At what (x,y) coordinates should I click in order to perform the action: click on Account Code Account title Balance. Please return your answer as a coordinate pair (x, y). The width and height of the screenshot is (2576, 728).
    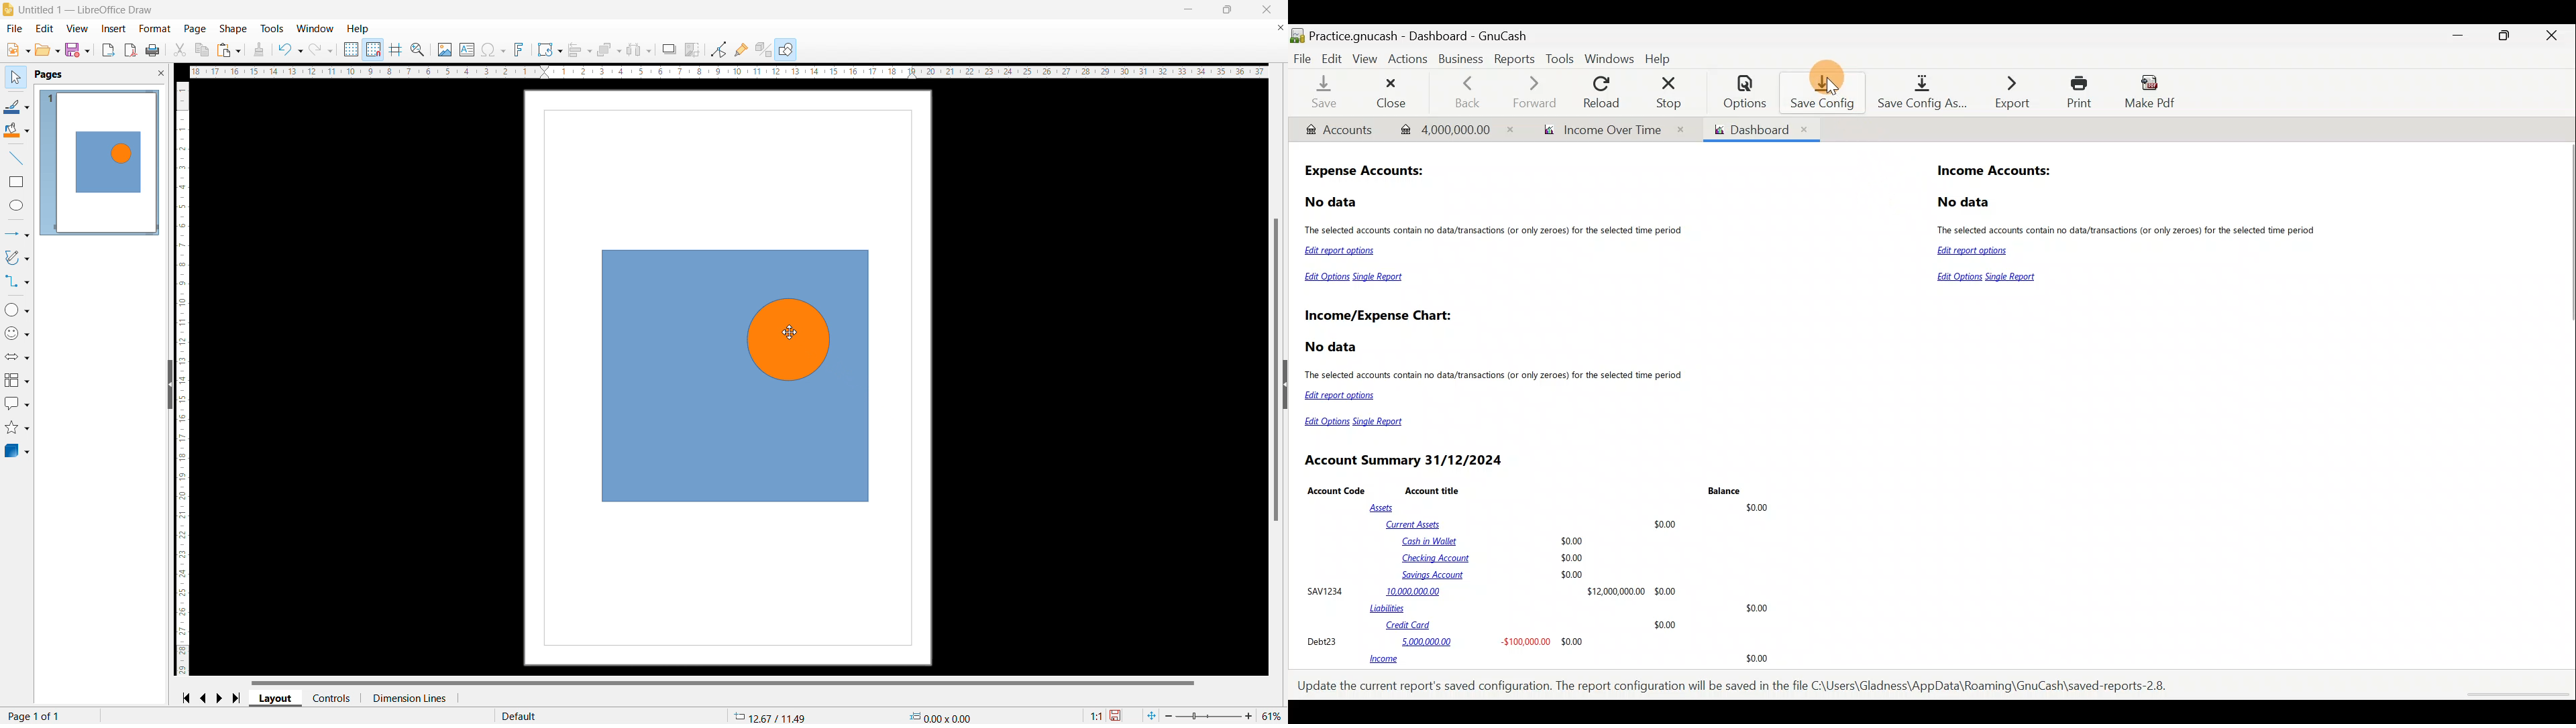
    Looking at the image, I should click on (1527, 490).